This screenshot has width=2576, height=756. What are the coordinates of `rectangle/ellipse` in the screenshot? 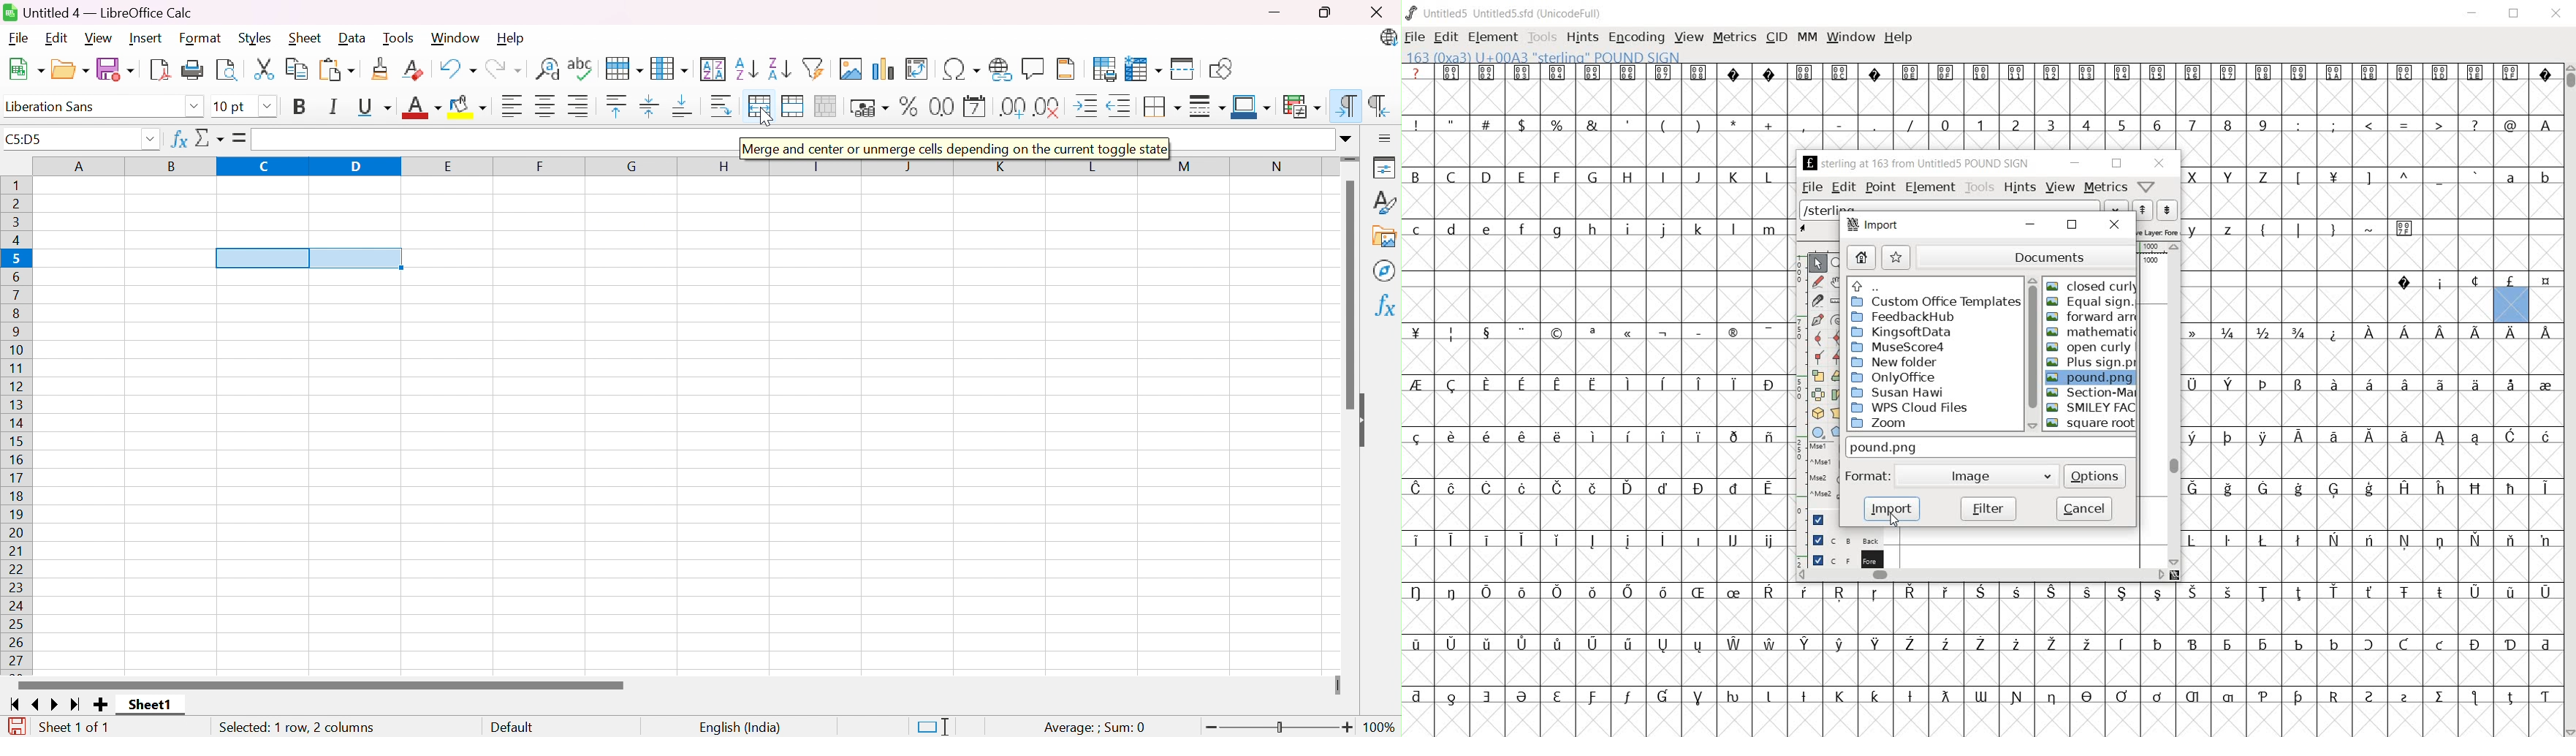 It's located at (1820, 432).